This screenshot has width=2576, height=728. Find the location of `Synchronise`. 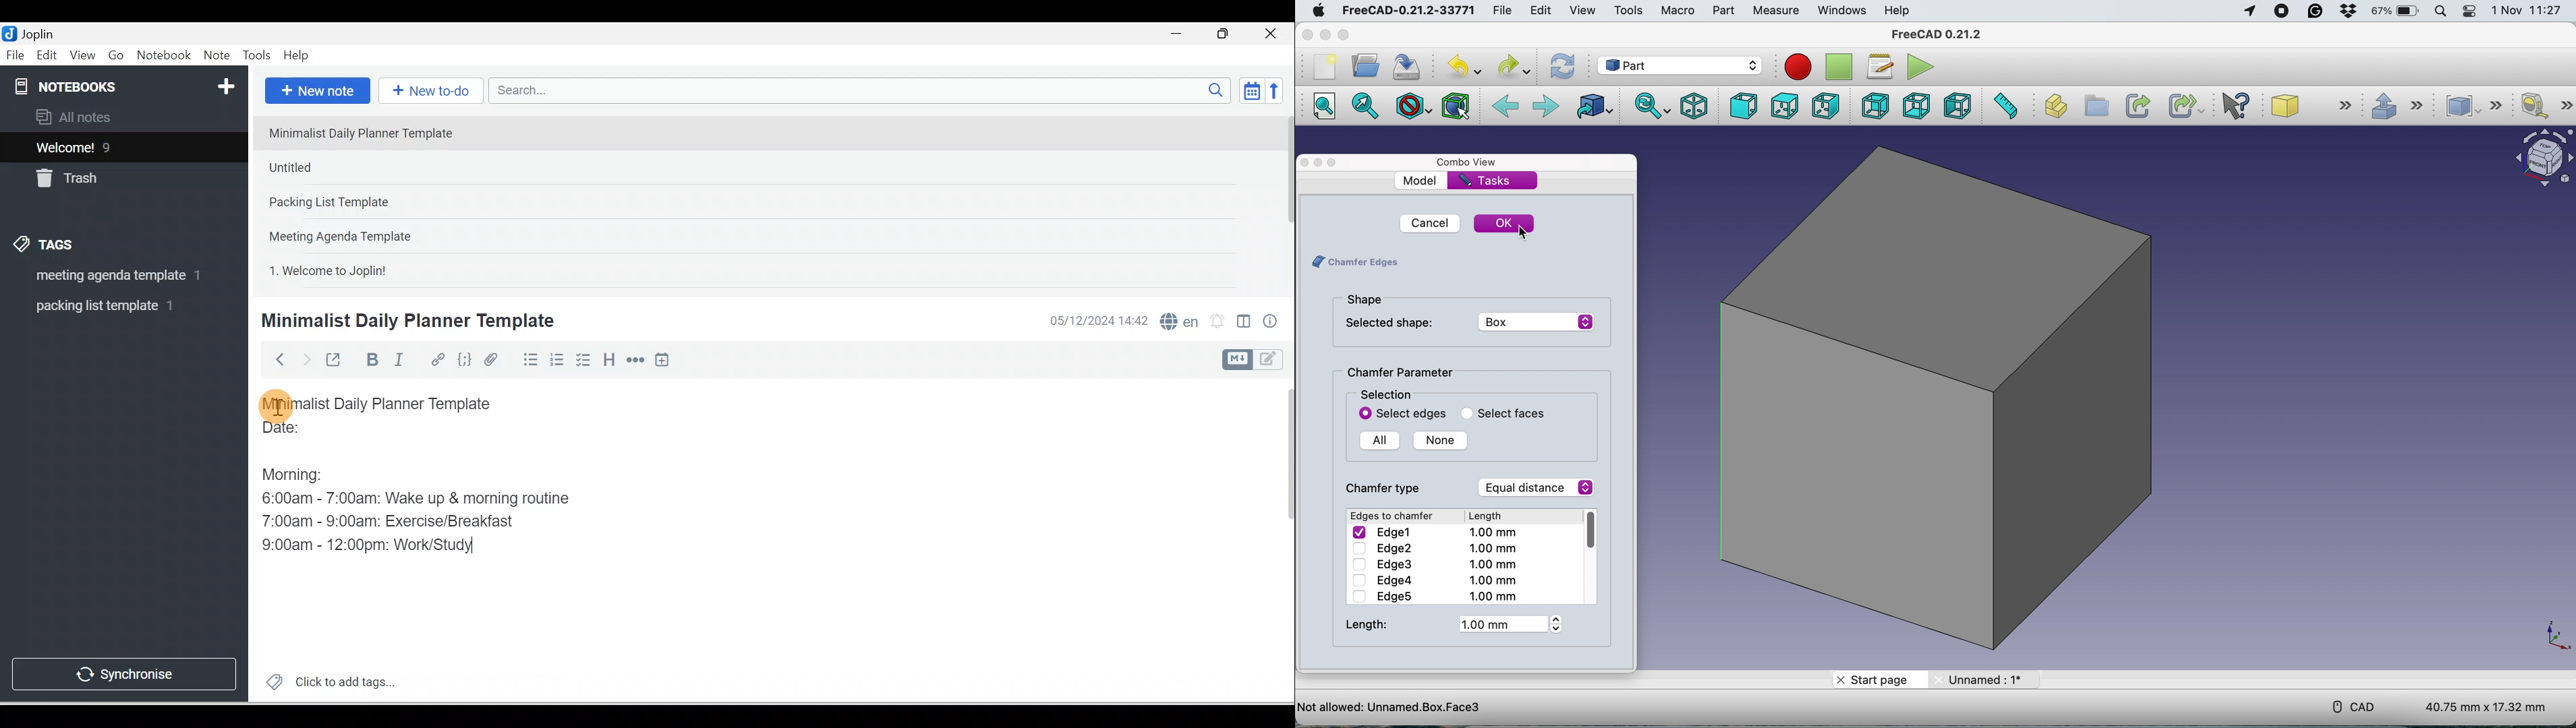

Synchronise is located at coordinates (123, 671).